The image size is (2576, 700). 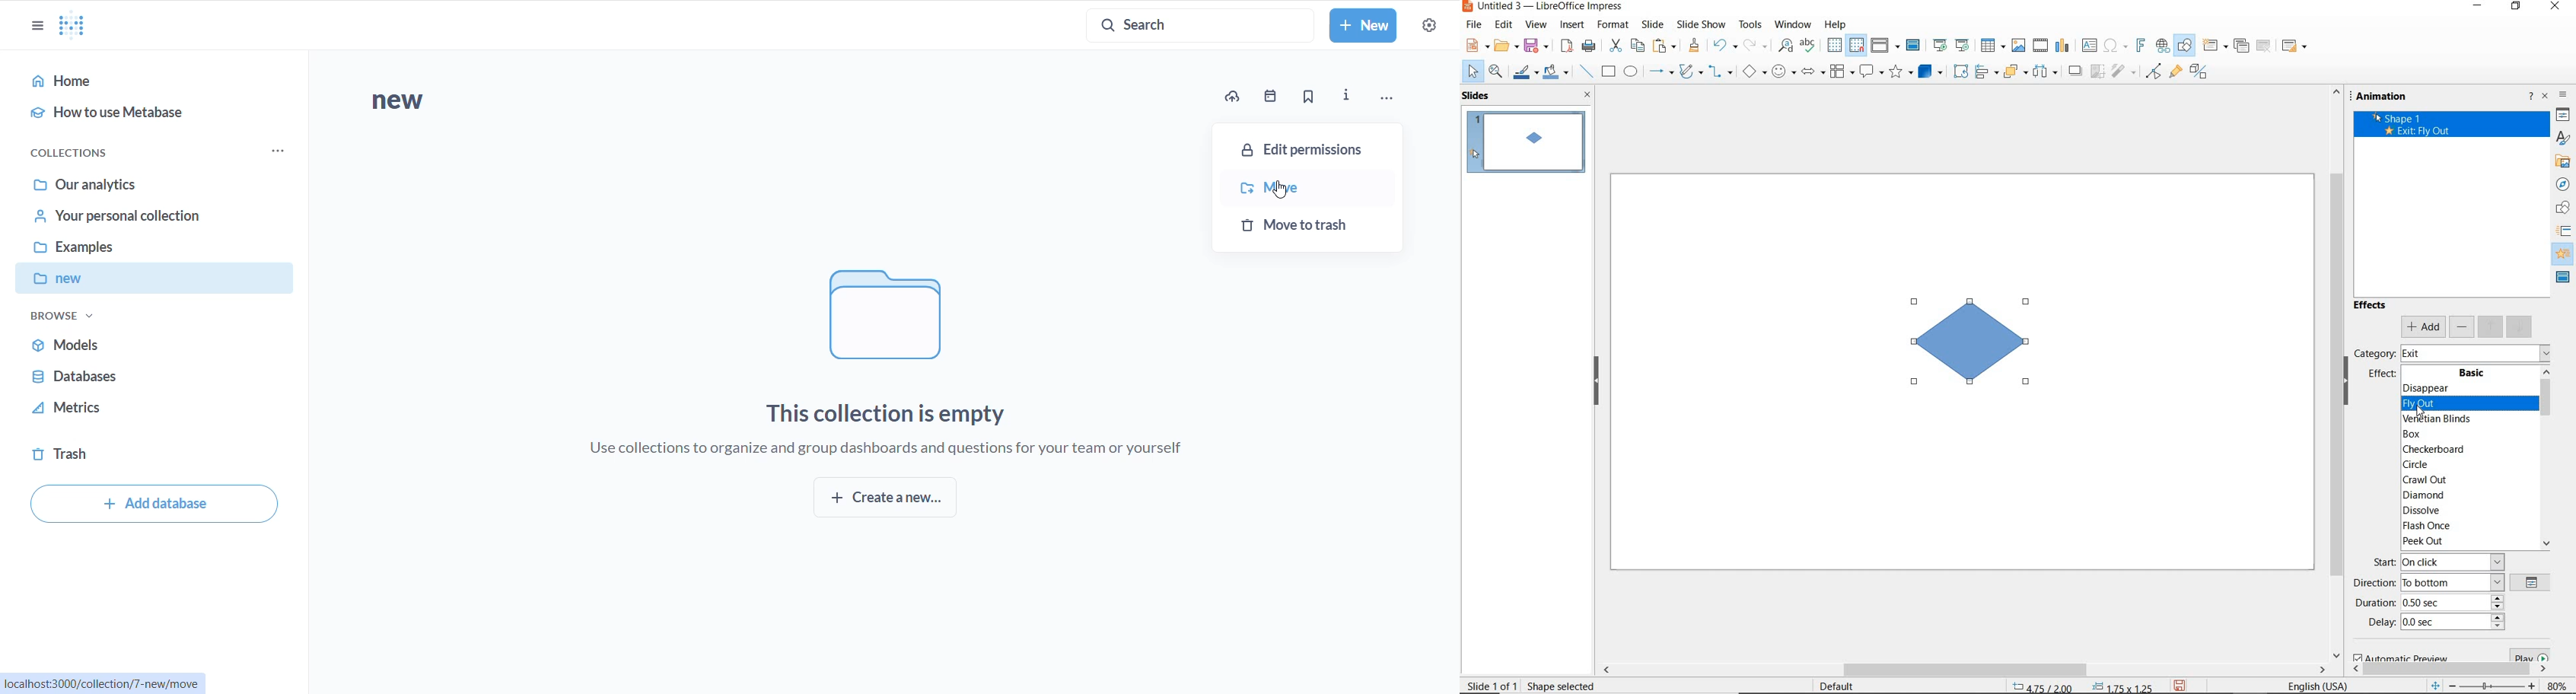 What do you see at coordinates (2475, 353) in the screenshot?
I see `exit` at bounding box center [2475, 353].